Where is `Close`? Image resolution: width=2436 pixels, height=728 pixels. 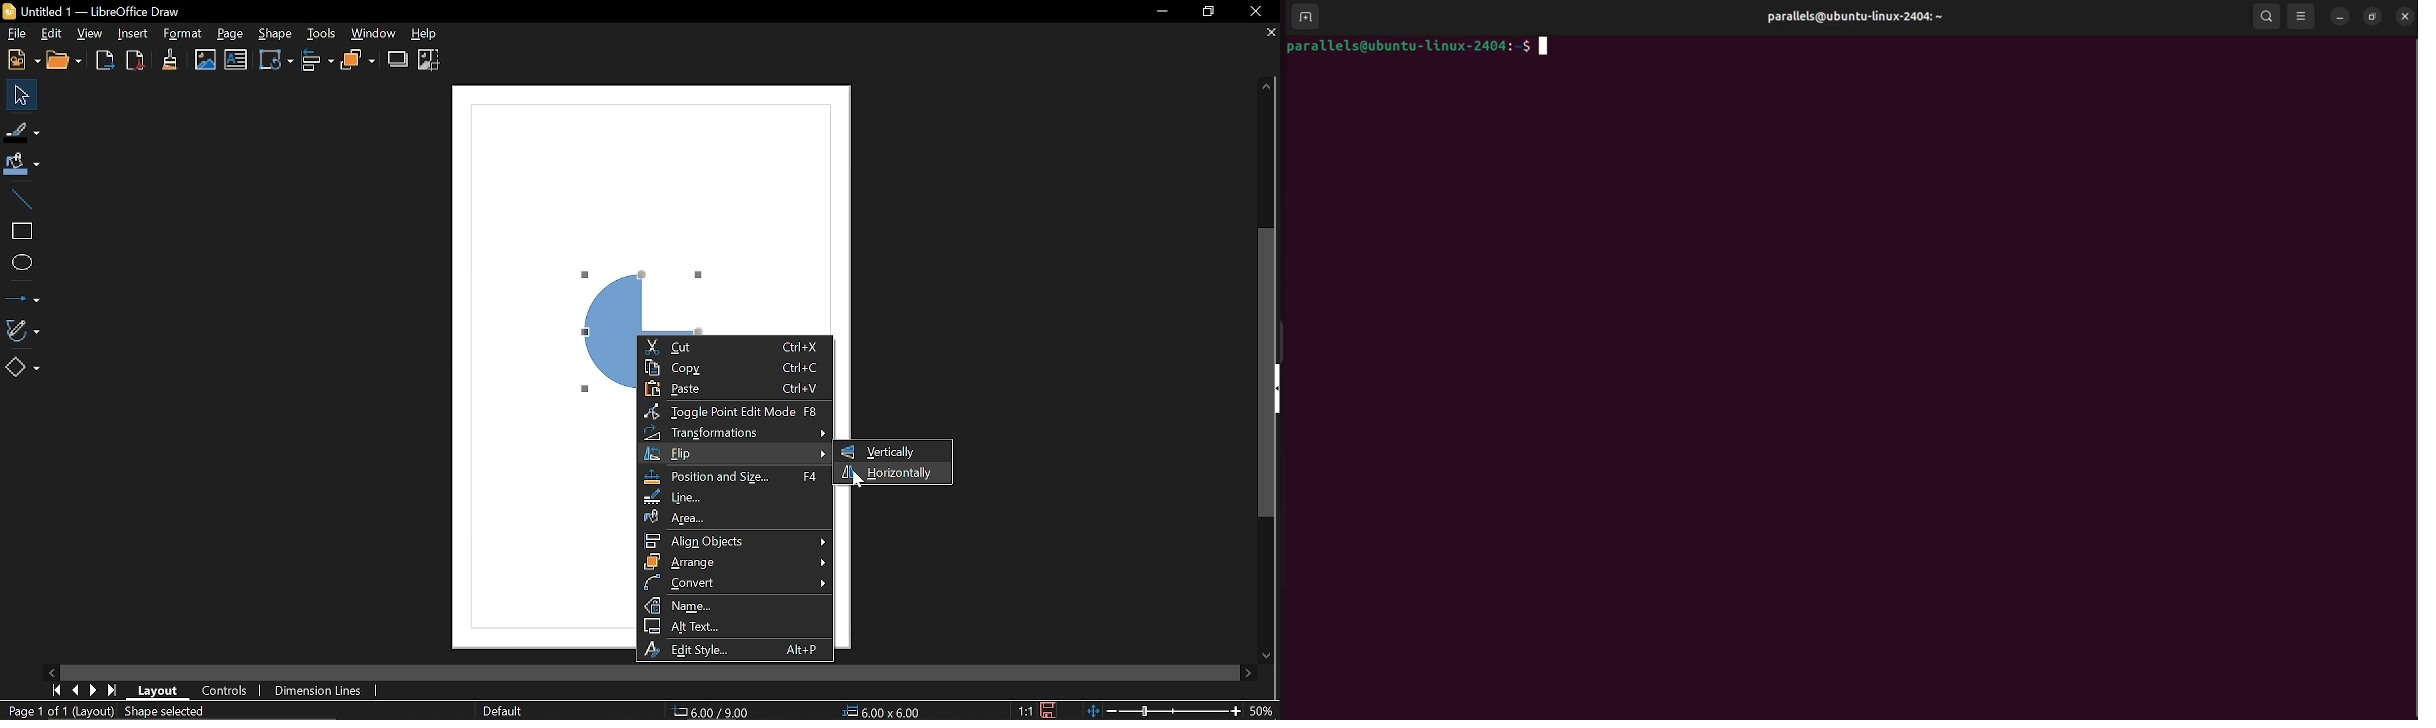
Close is located at coordinates (1256, 12).